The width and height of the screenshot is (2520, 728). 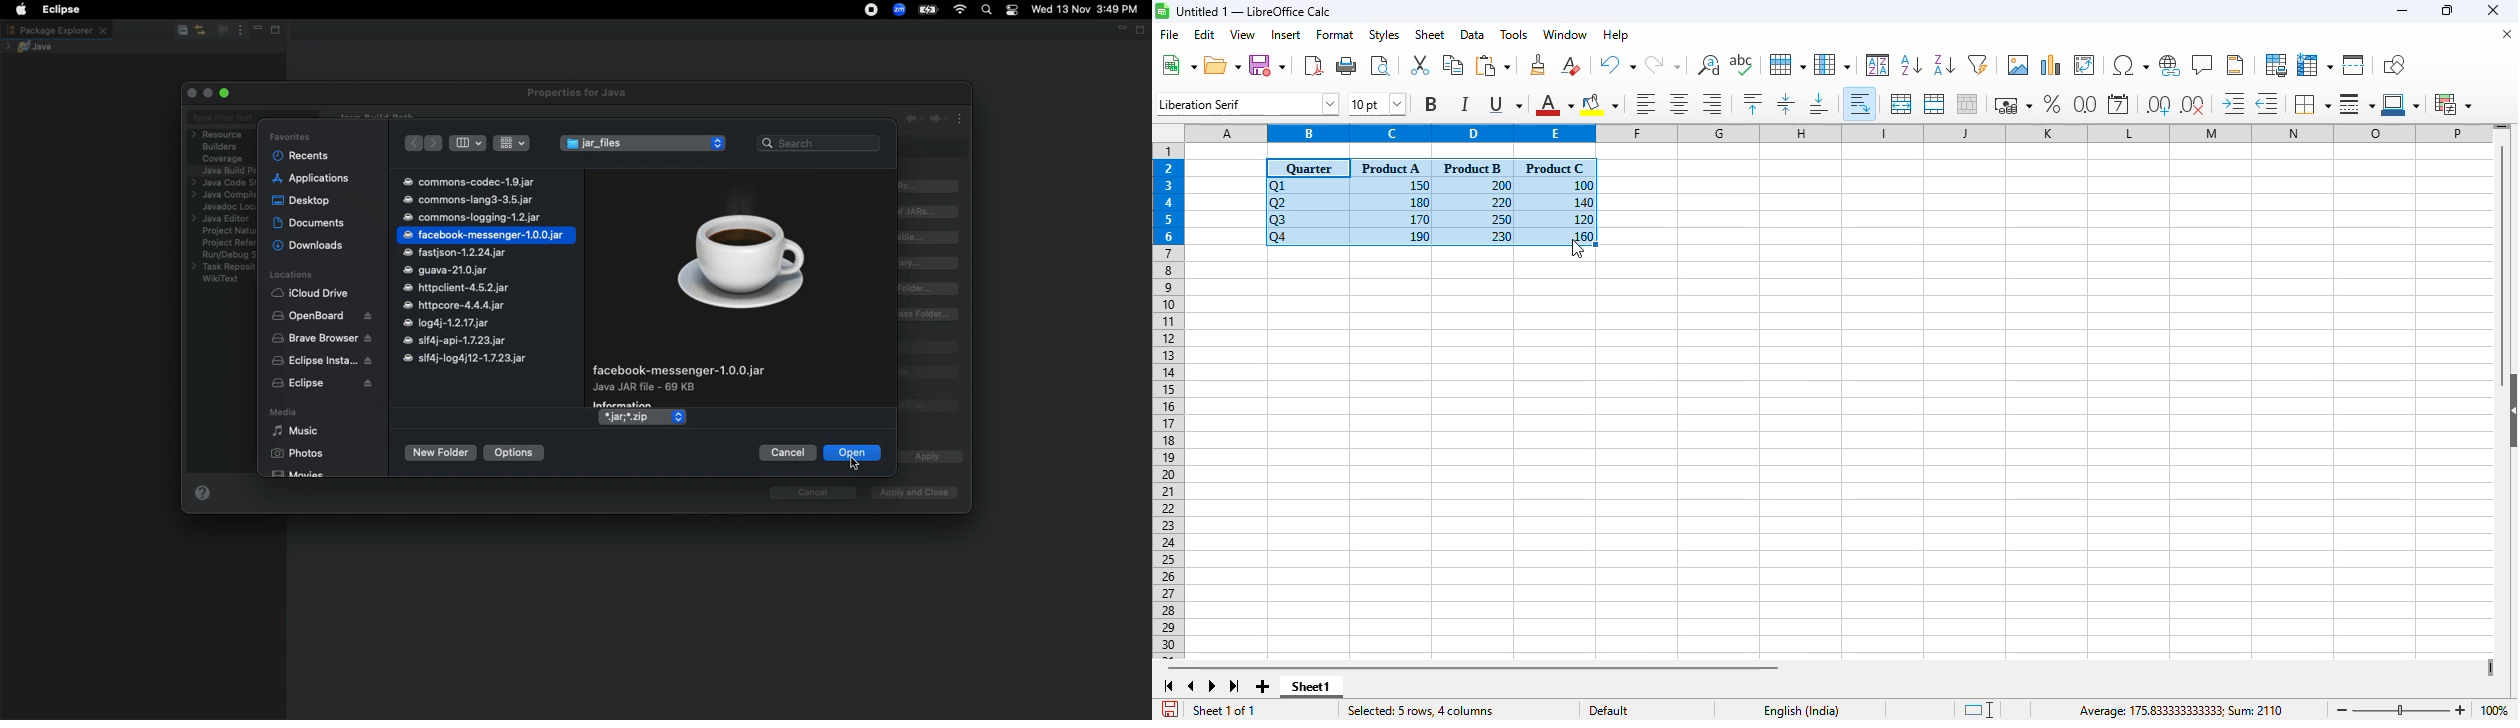 I want to click on copy, so click(x=1453, y=65).